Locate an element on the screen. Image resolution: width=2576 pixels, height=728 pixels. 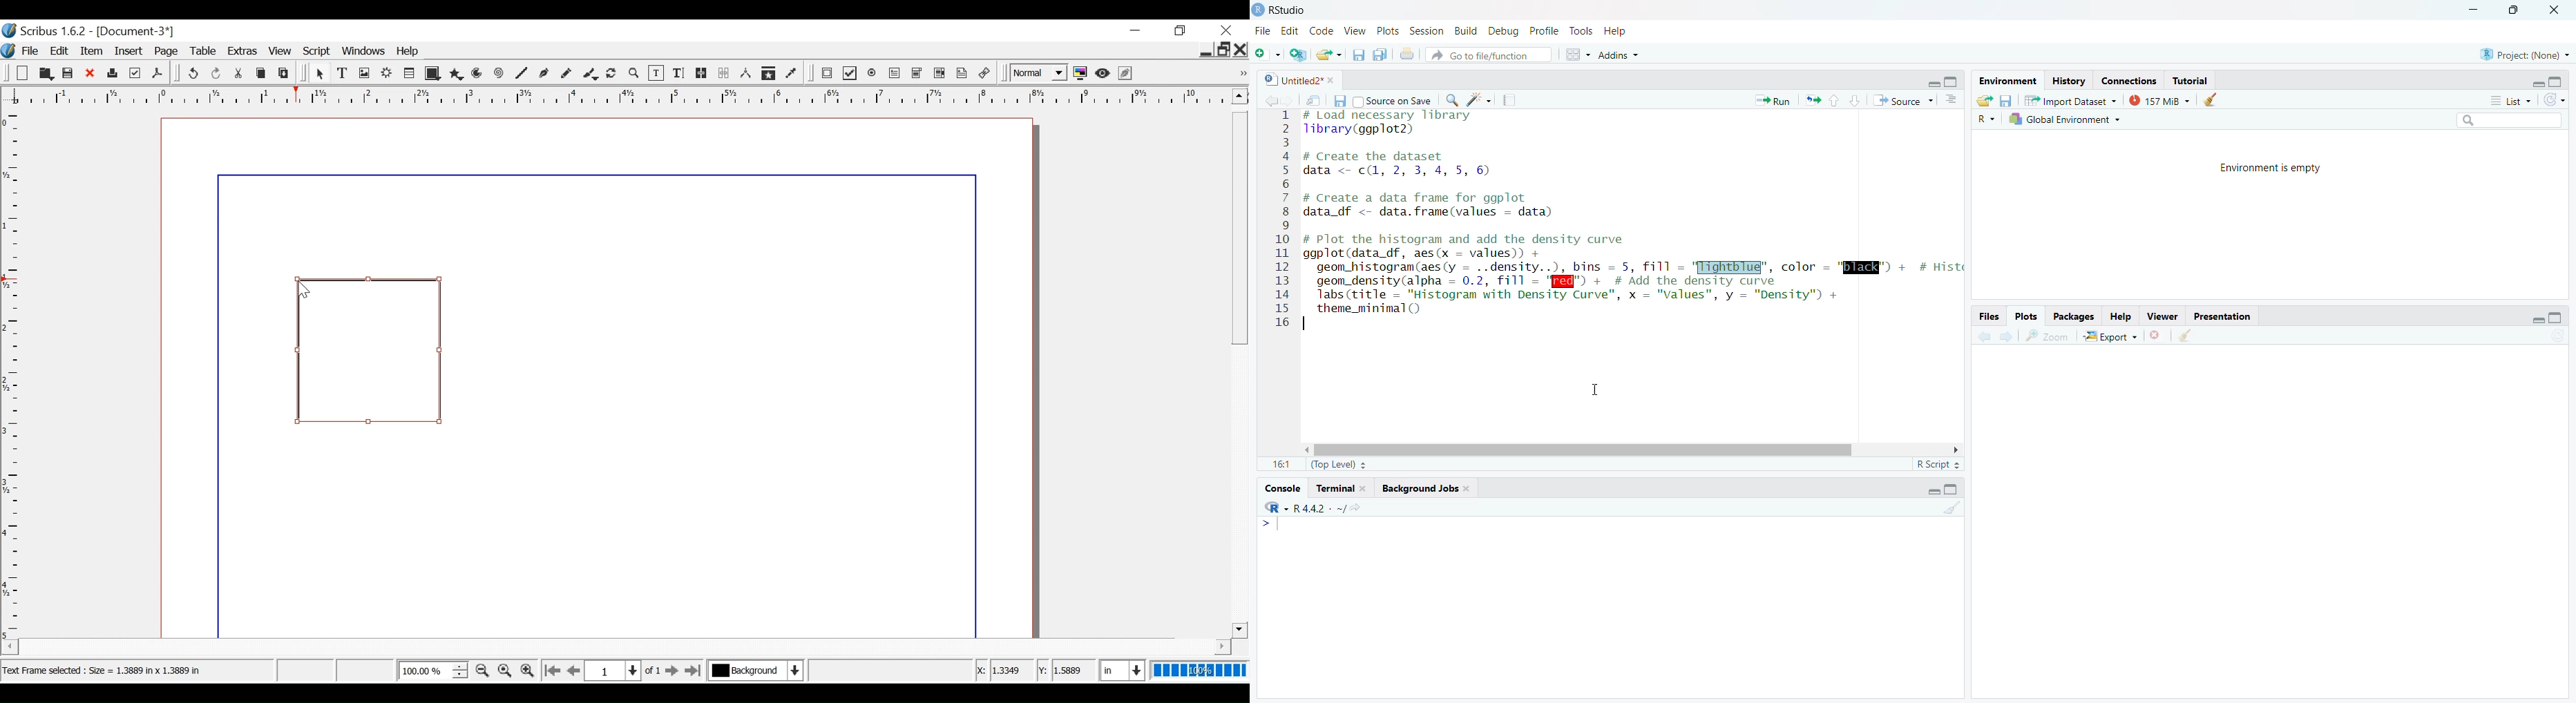
#Load necessary library is located at coordinates (1390, 115).